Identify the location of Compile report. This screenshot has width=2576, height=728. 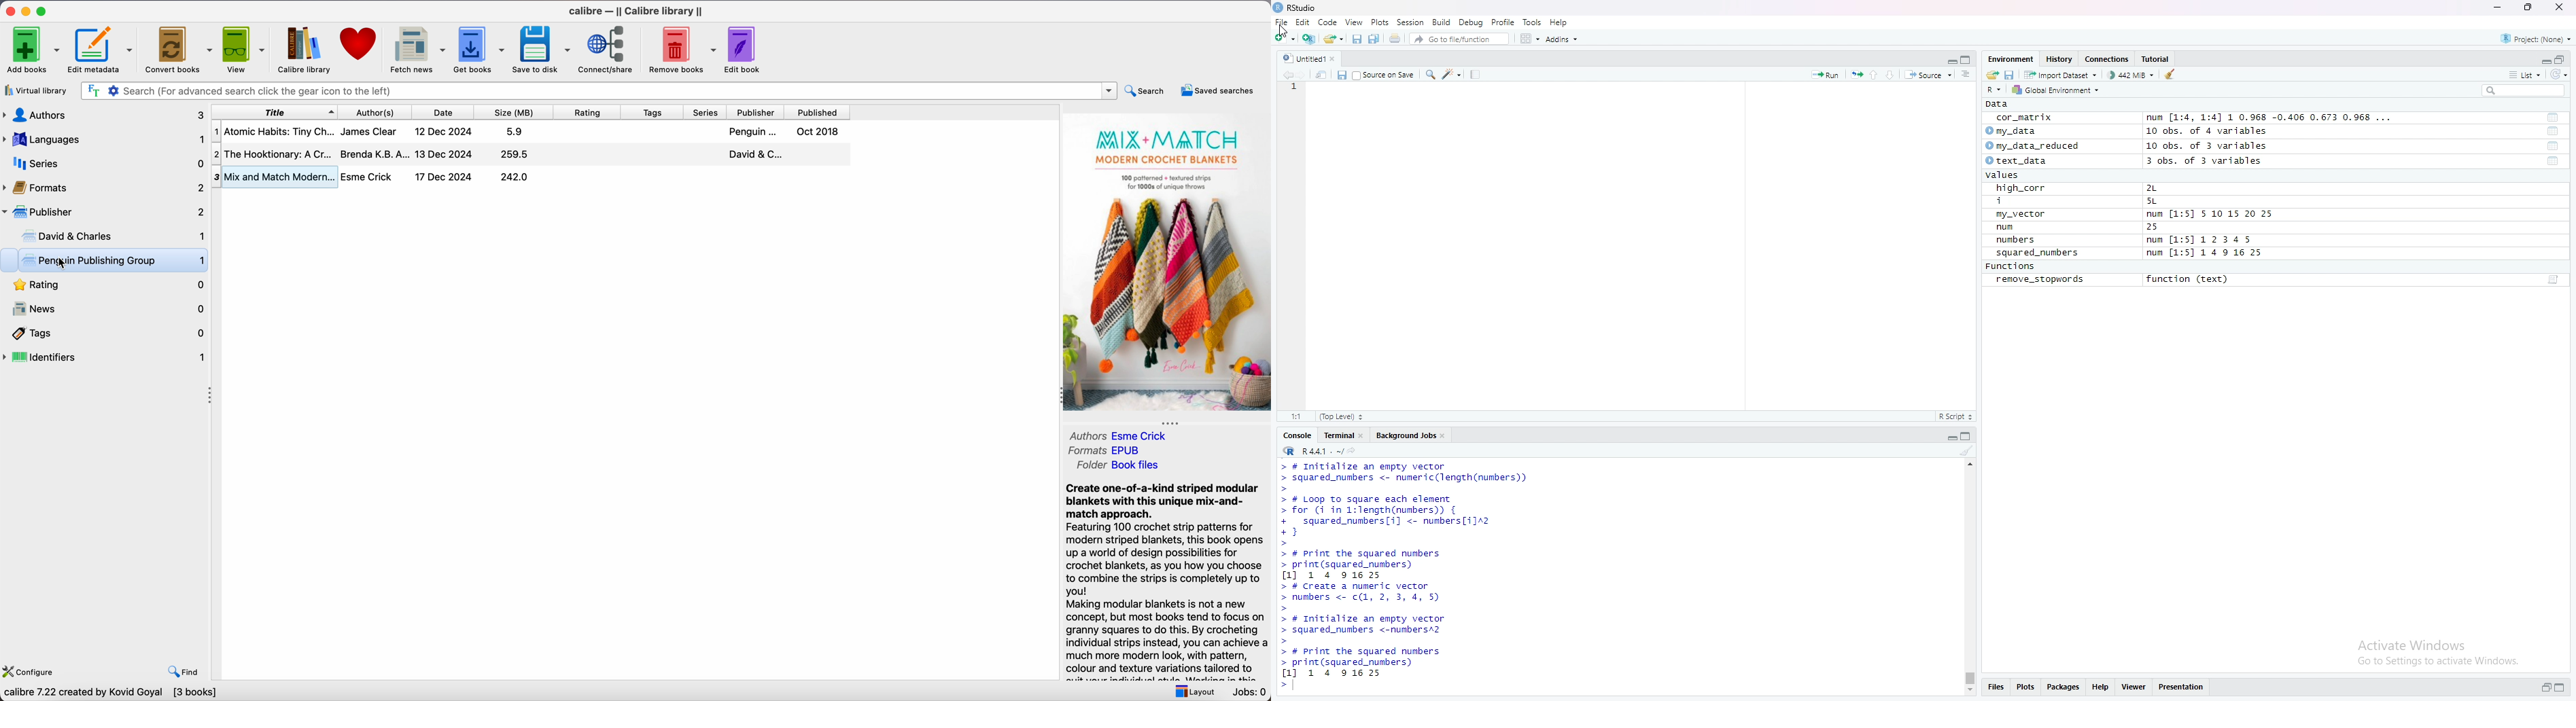
(1476, 75).